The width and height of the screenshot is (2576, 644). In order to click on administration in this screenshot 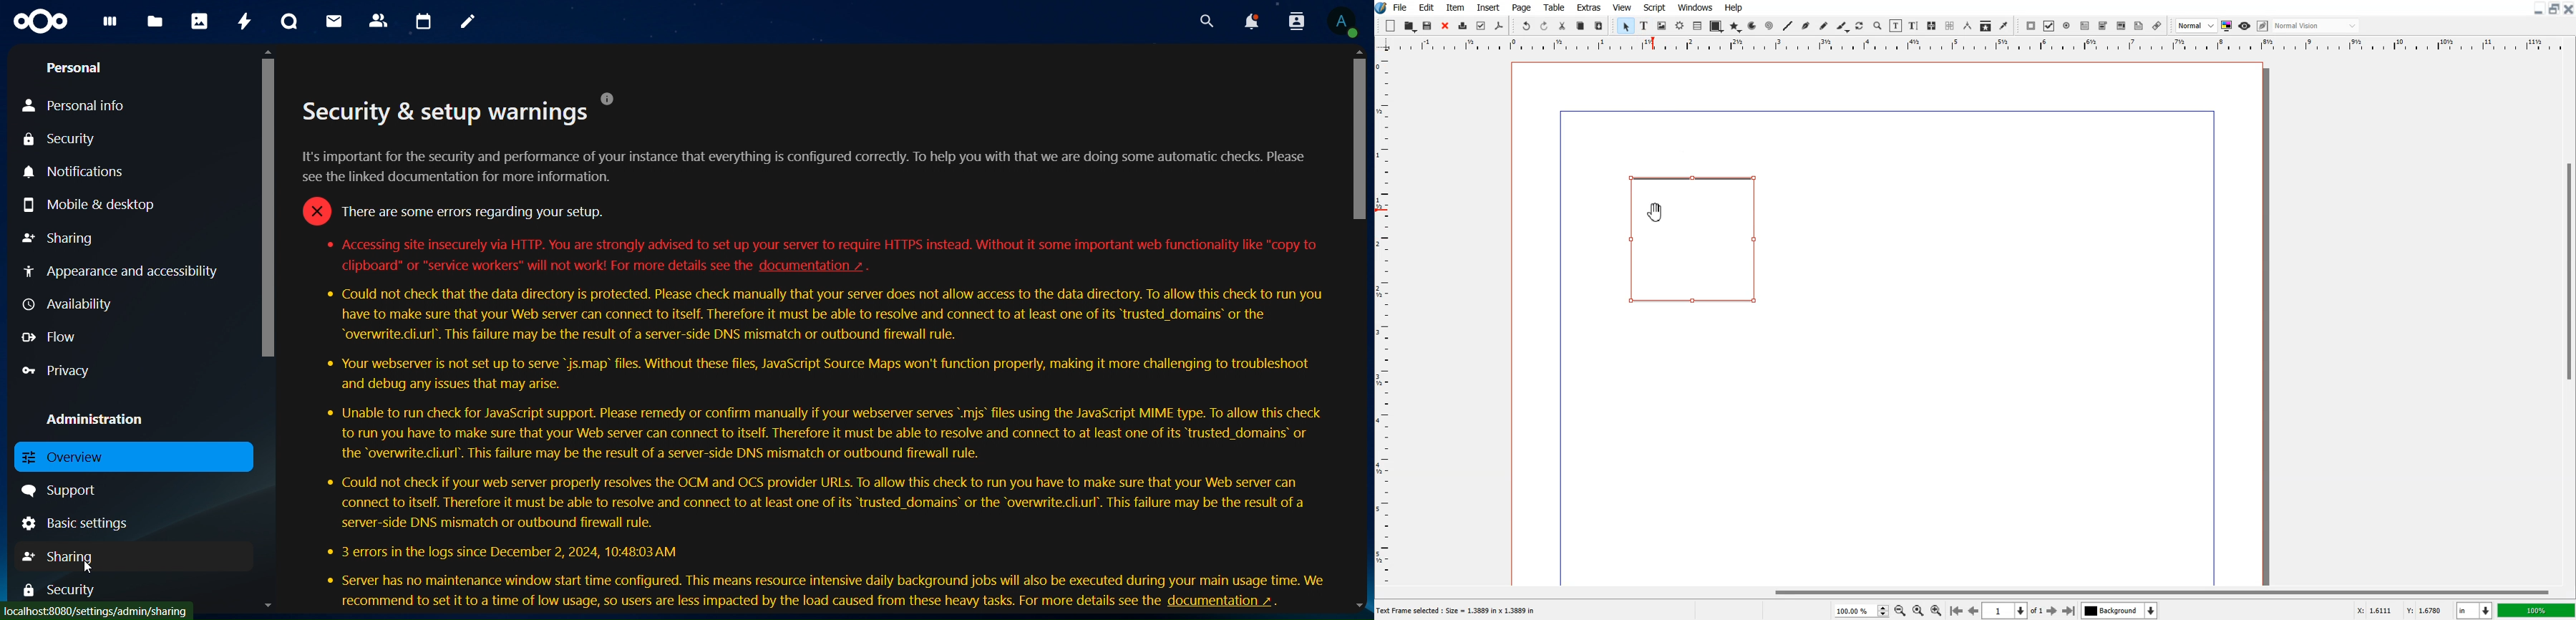, I will do `click(93, 419)`.